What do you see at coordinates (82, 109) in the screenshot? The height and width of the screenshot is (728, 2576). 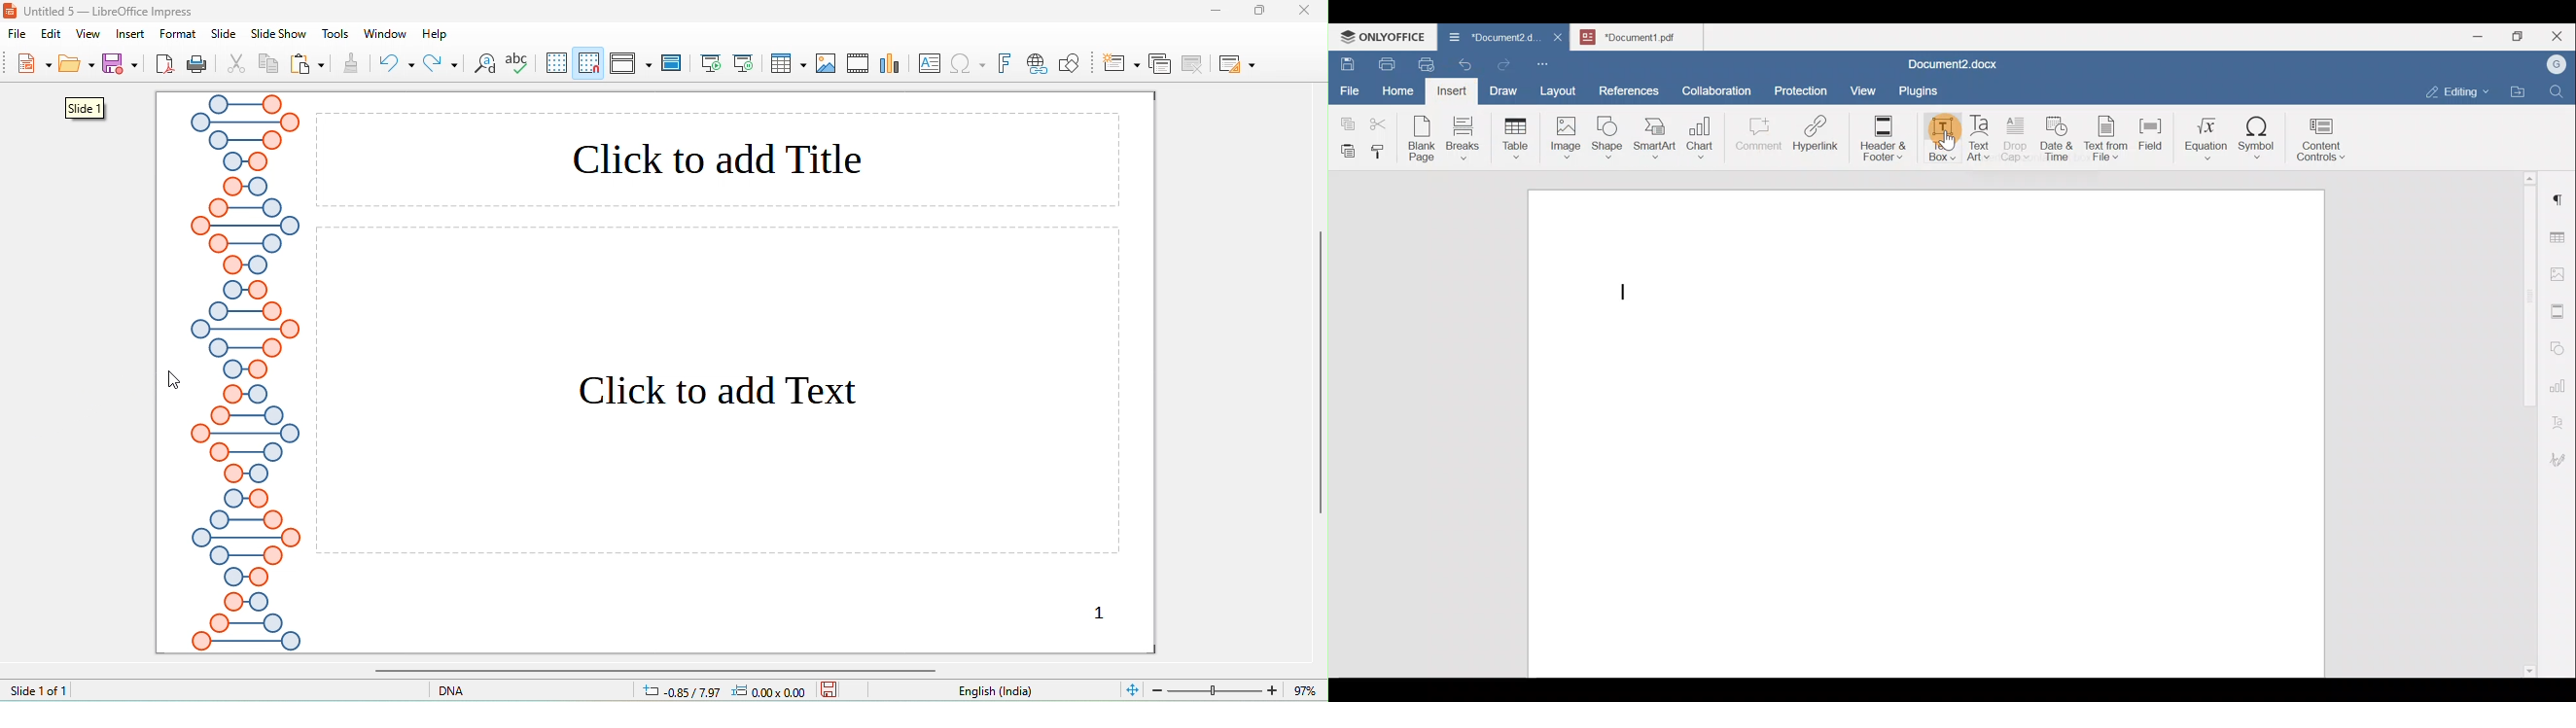 I see `slide1 dialog box` at bounding box center [82, 109].